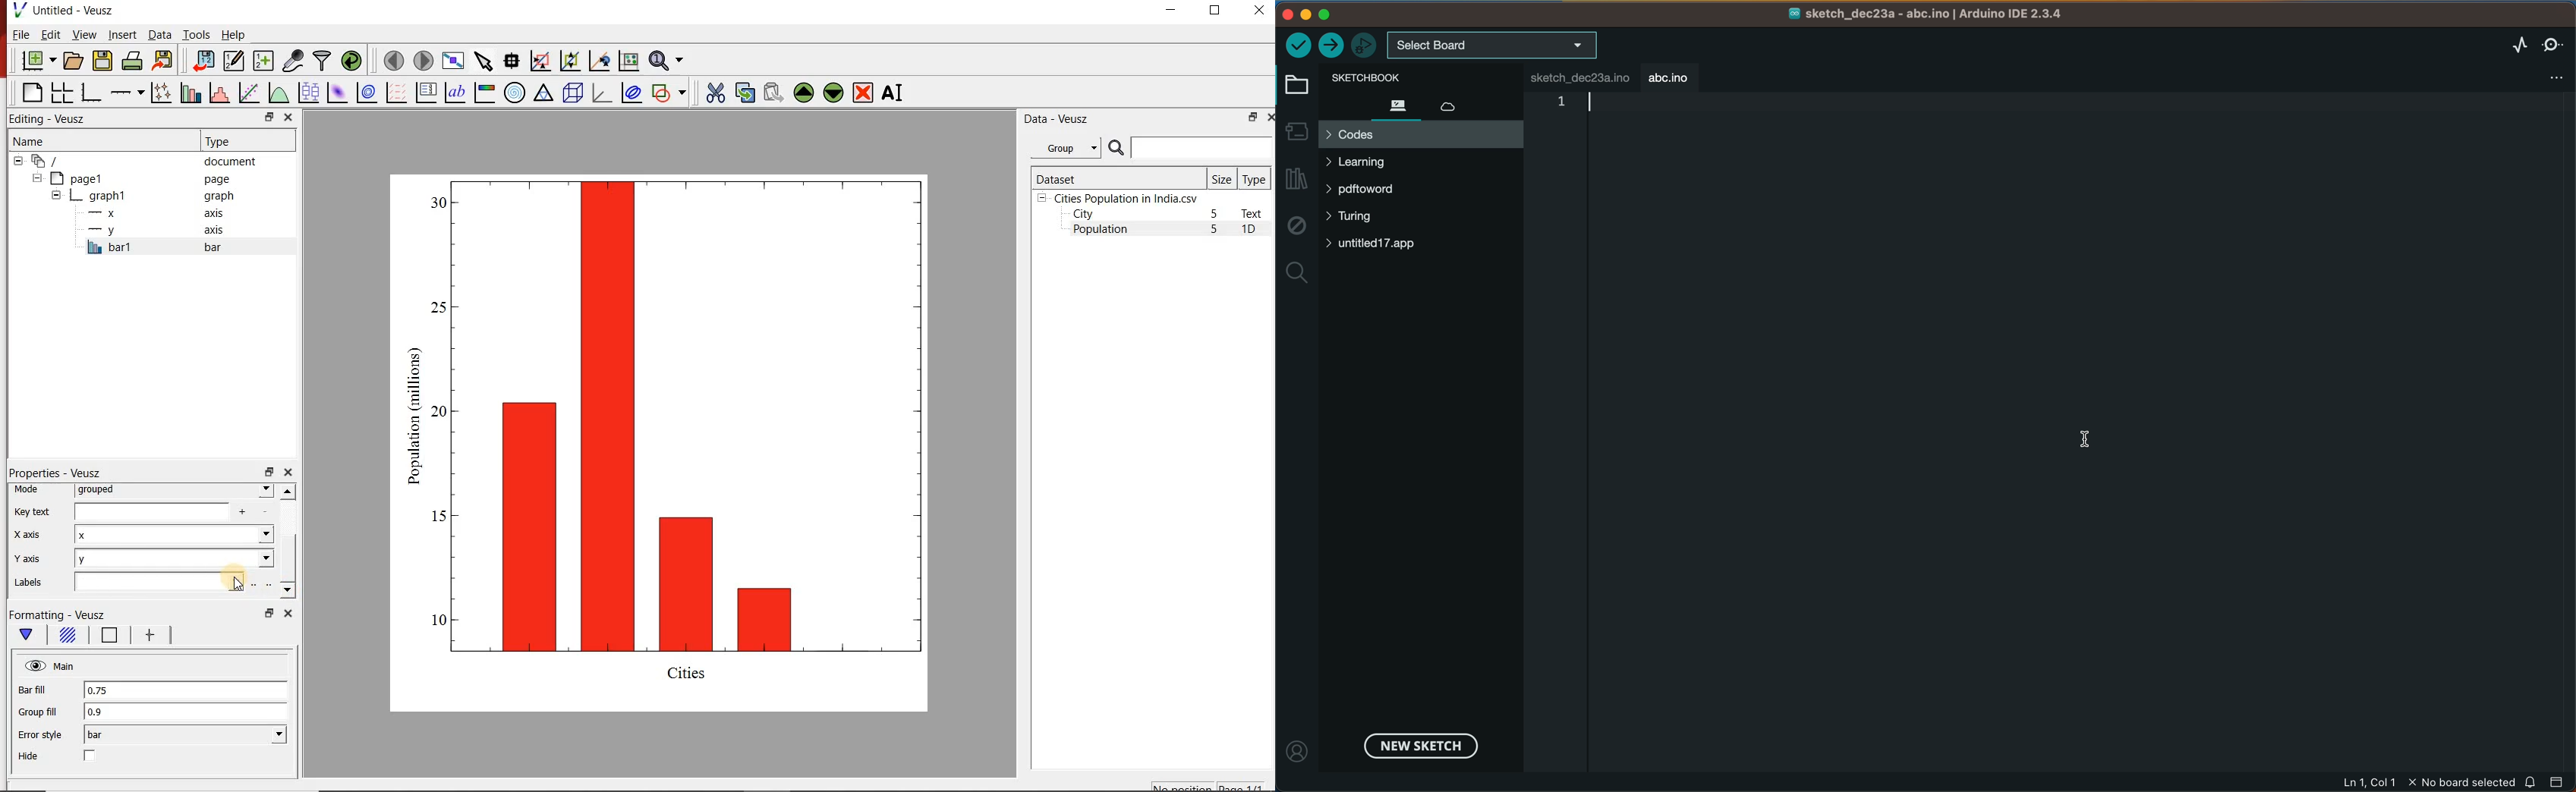 The image size is (2576, 812). What do you see at coordinates (2423, 783) in the screenshot?
I see `file information` at bounding box center [2423, 783].